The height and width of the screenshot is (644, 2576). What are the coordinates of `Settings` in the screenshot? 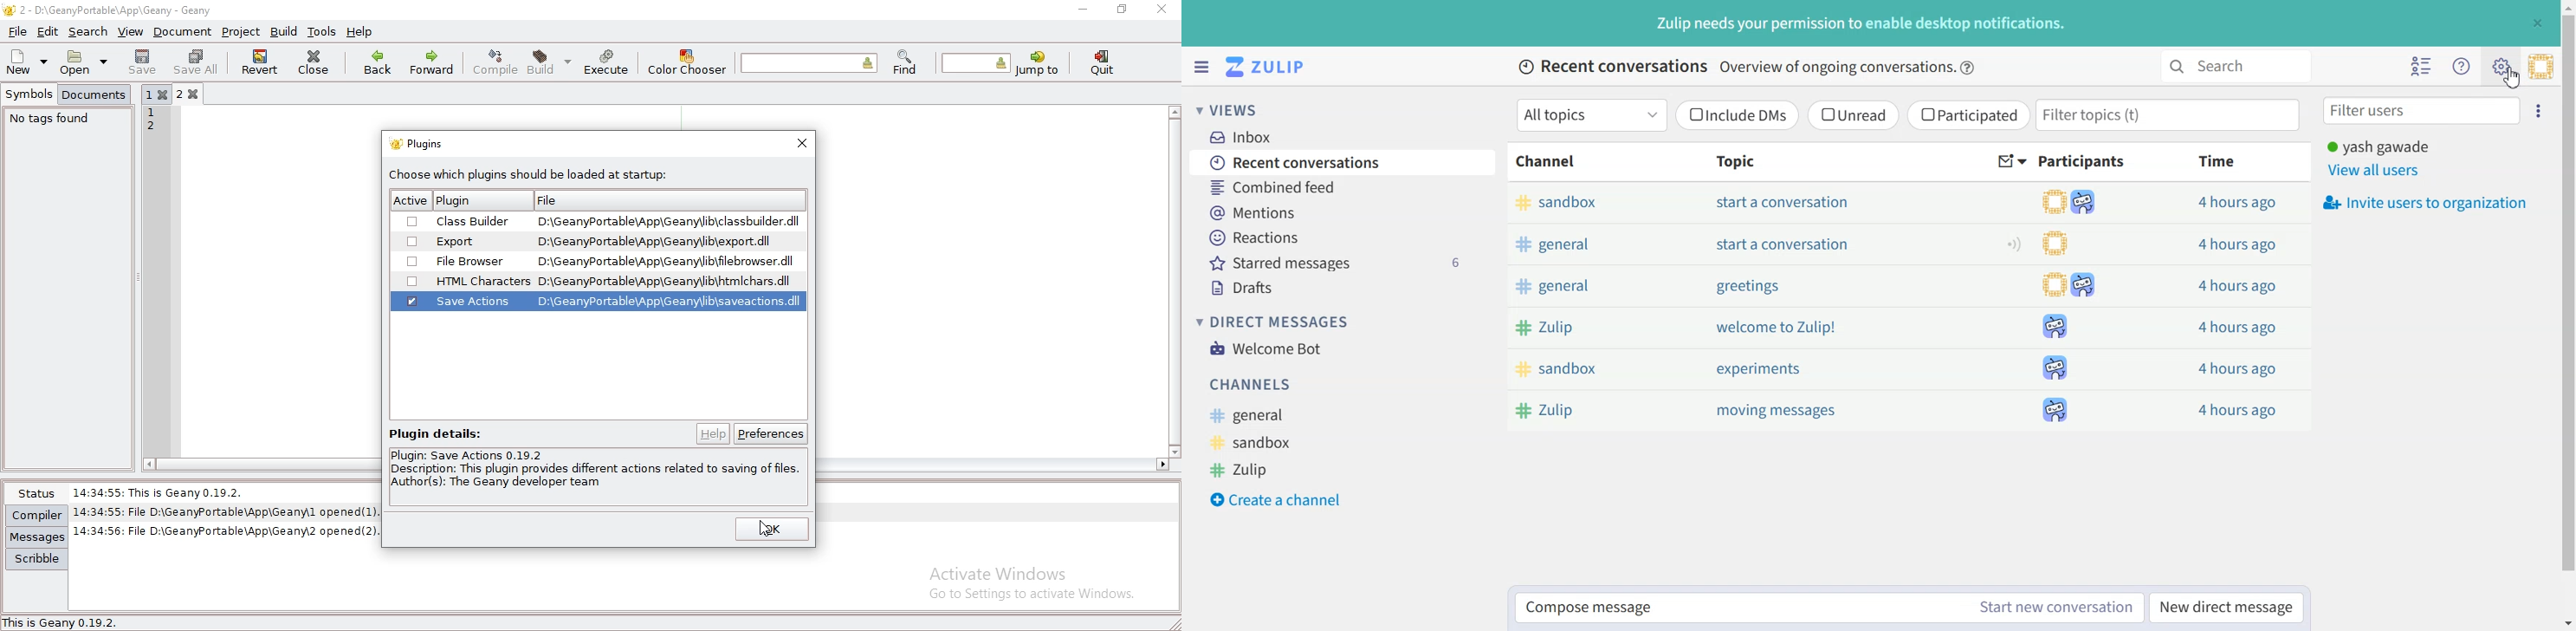 It's located at (2541, 109).